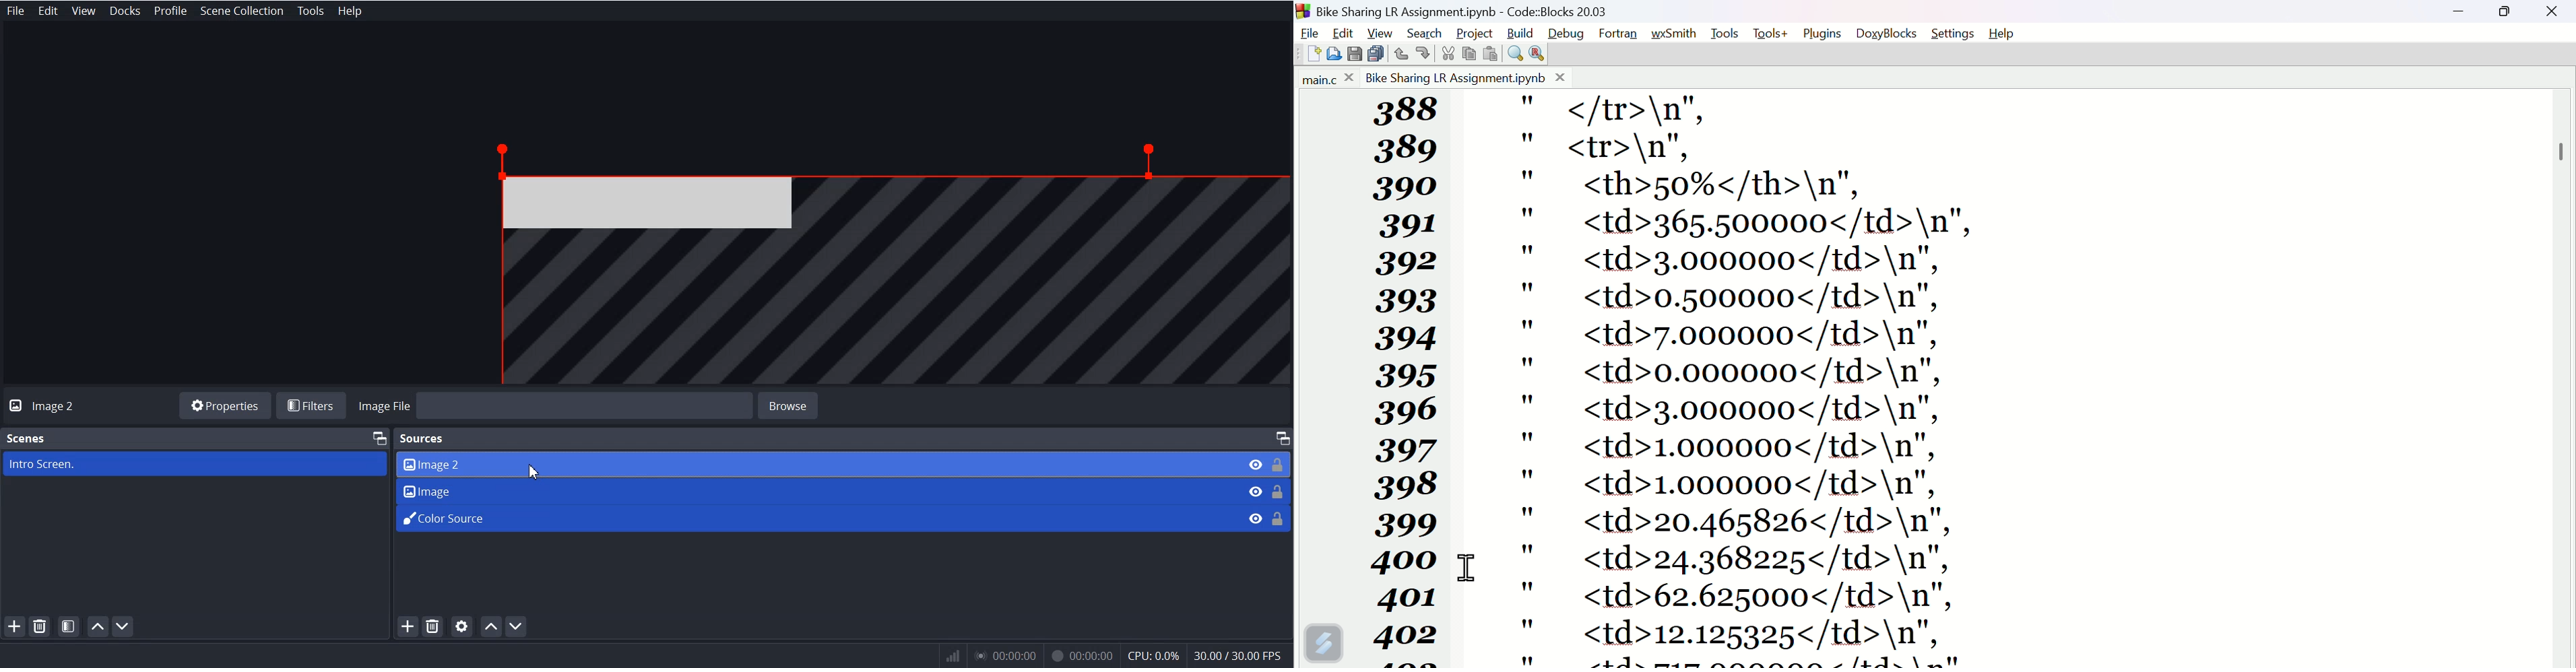 Image resolution: width=2576 pixels, height=672 pixels. What do you see at coordinates (1428, 31) in the screenshot?
I see `Search` at bounding box center [1428, 31].